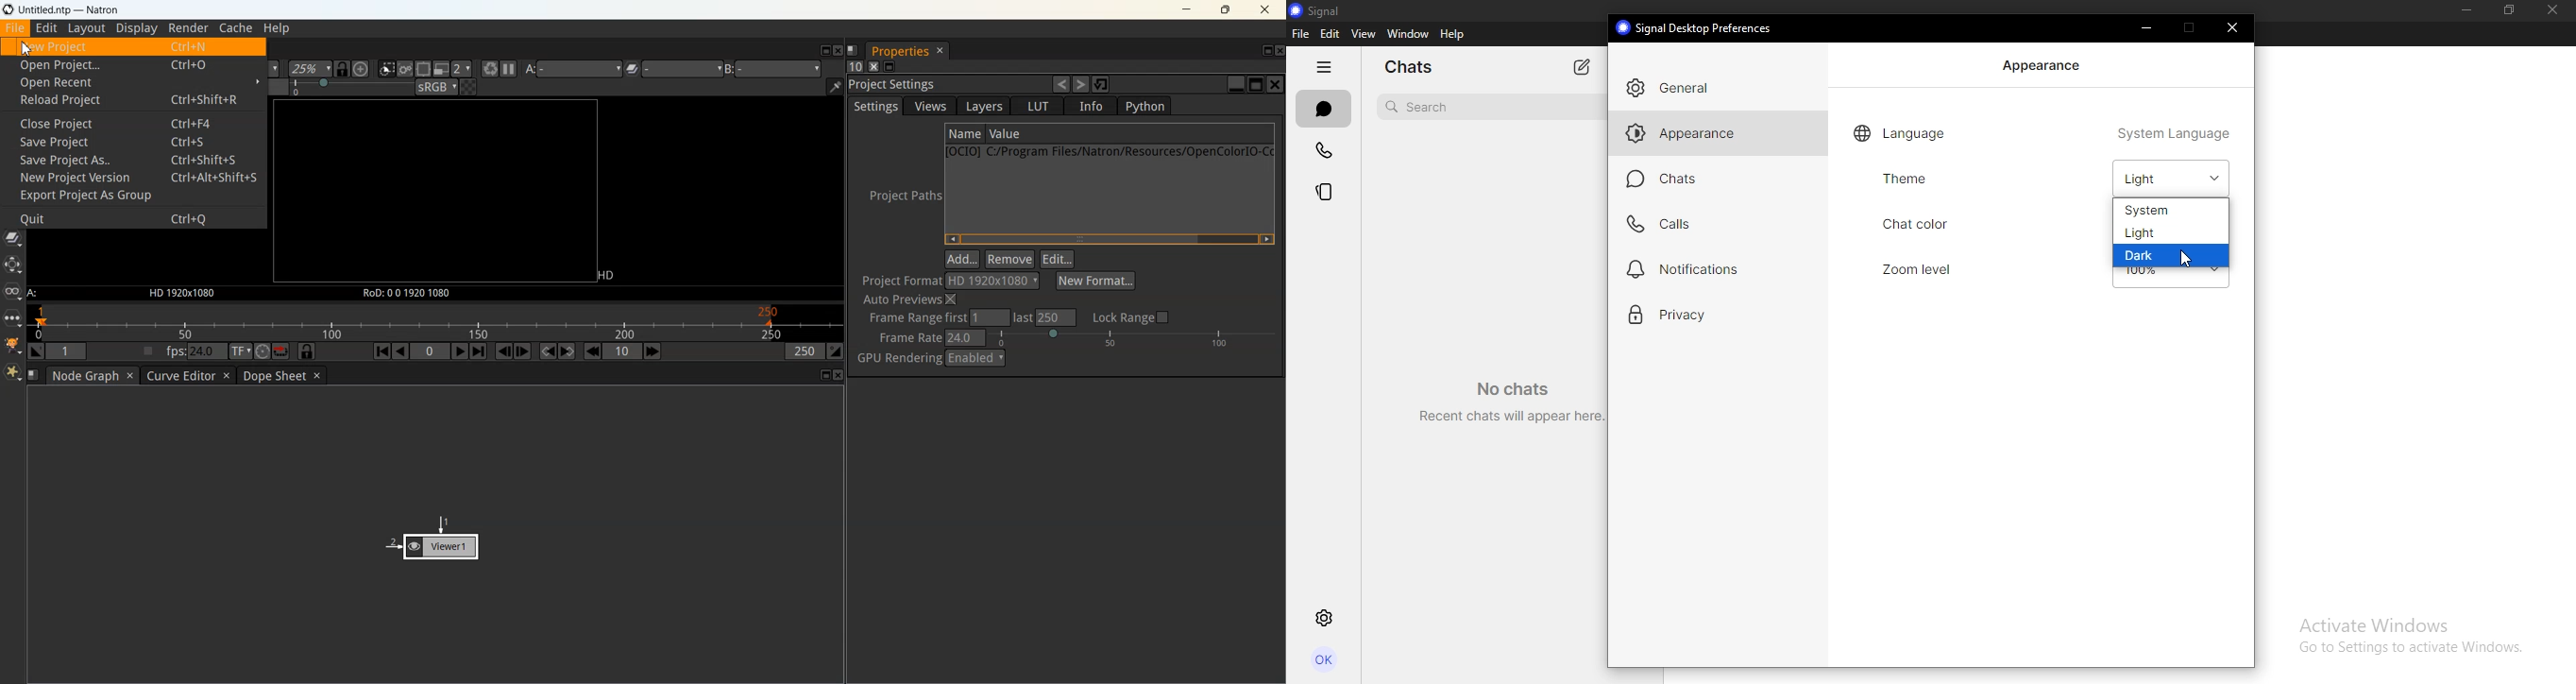  I want to click on Gamma correction adjuster, so click(353, 87).